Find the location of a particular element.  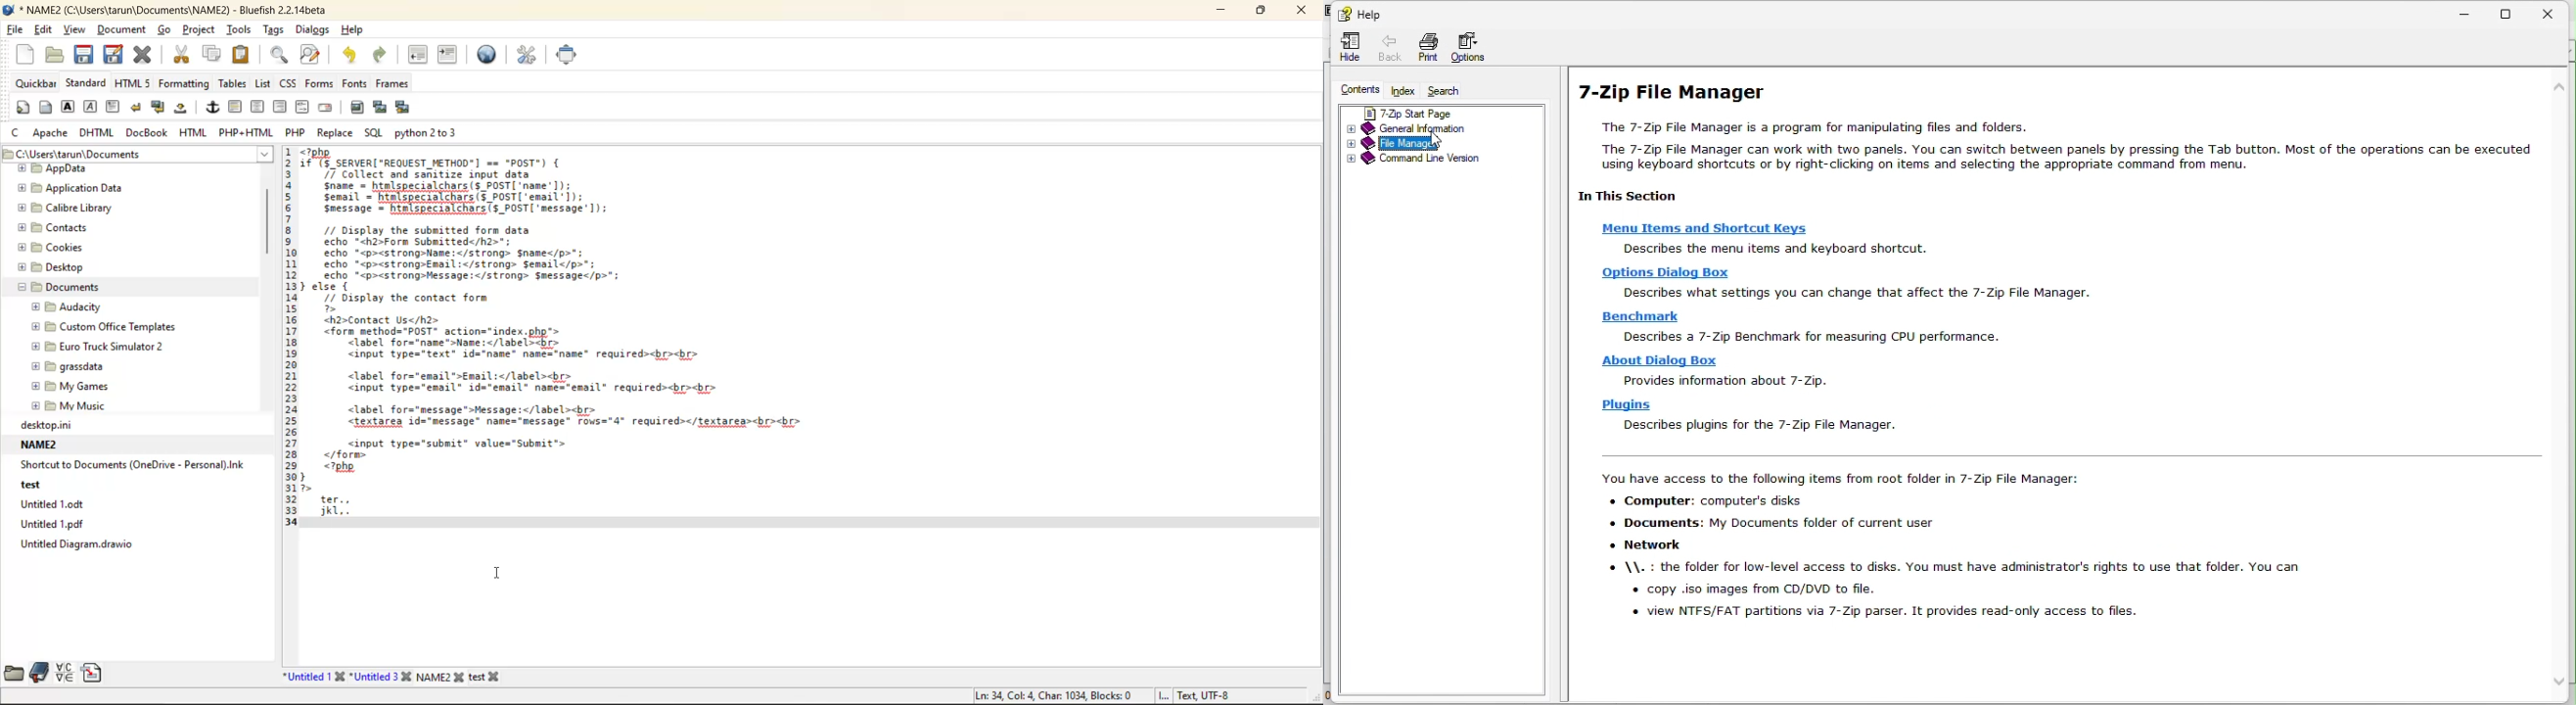

grassdata is located at coordinates (68, 368).